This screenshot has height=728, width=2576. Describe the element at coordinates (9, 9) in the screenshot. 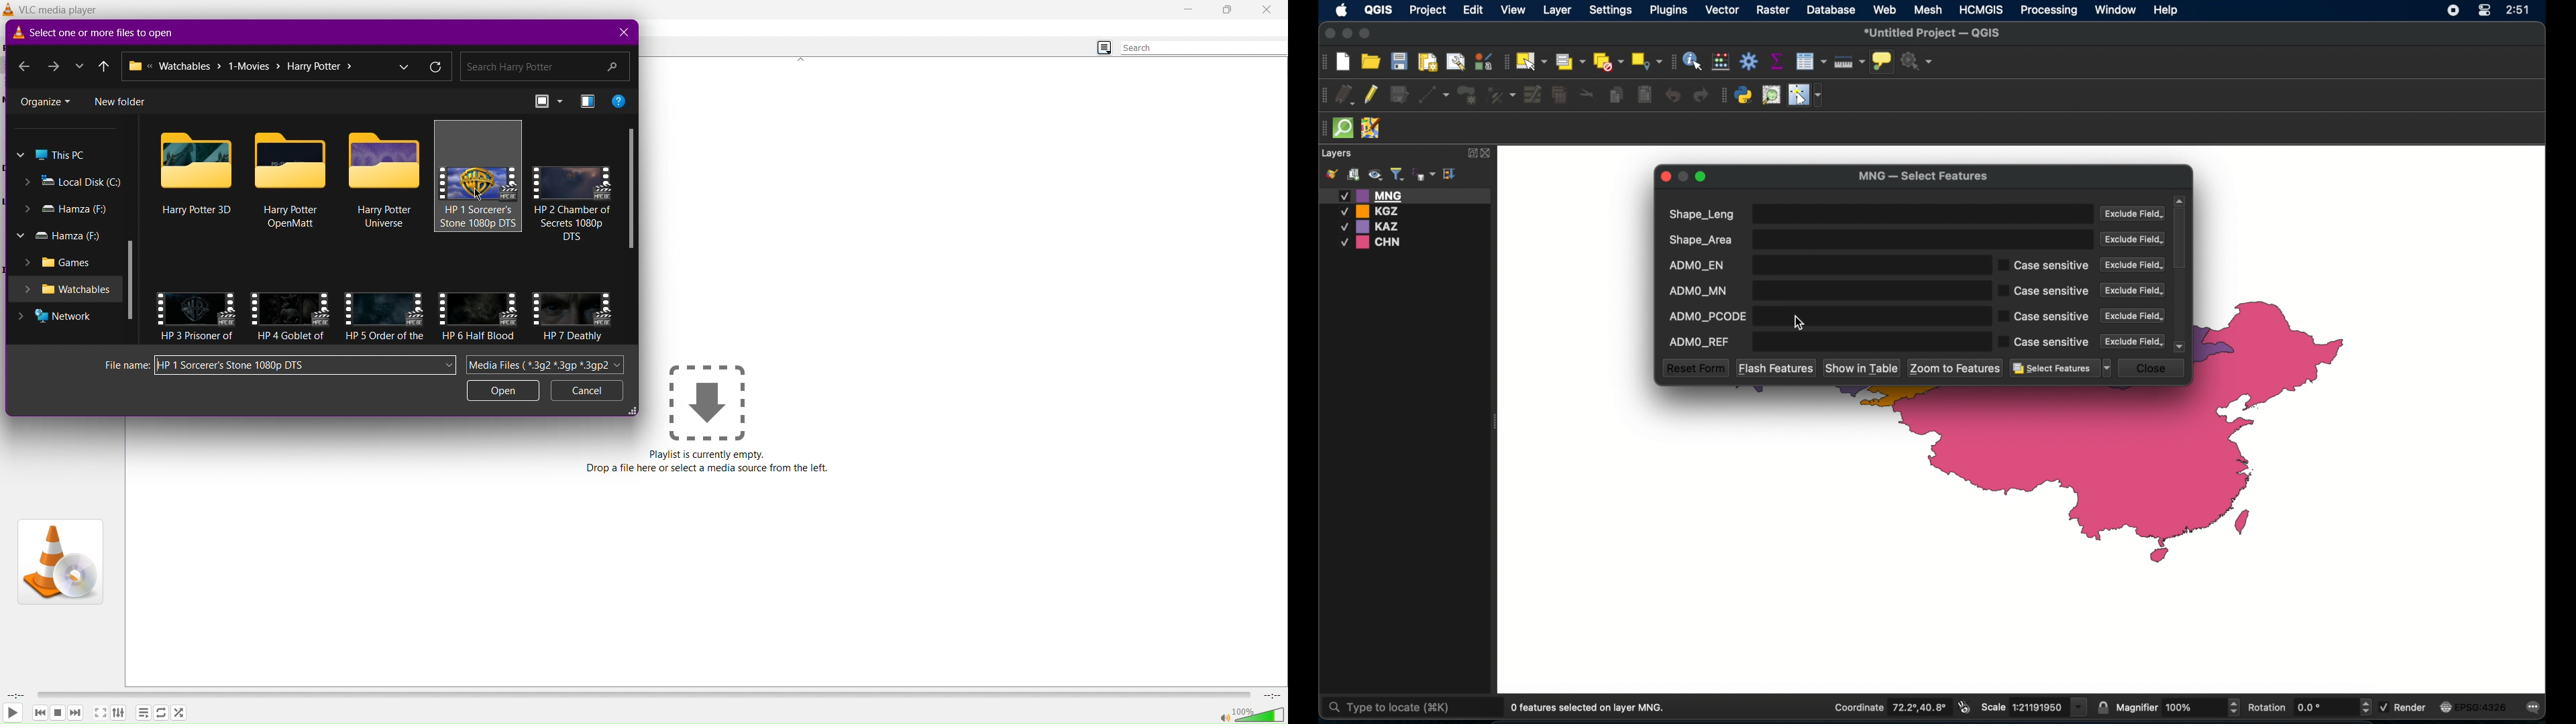

I see `logo` at that location.